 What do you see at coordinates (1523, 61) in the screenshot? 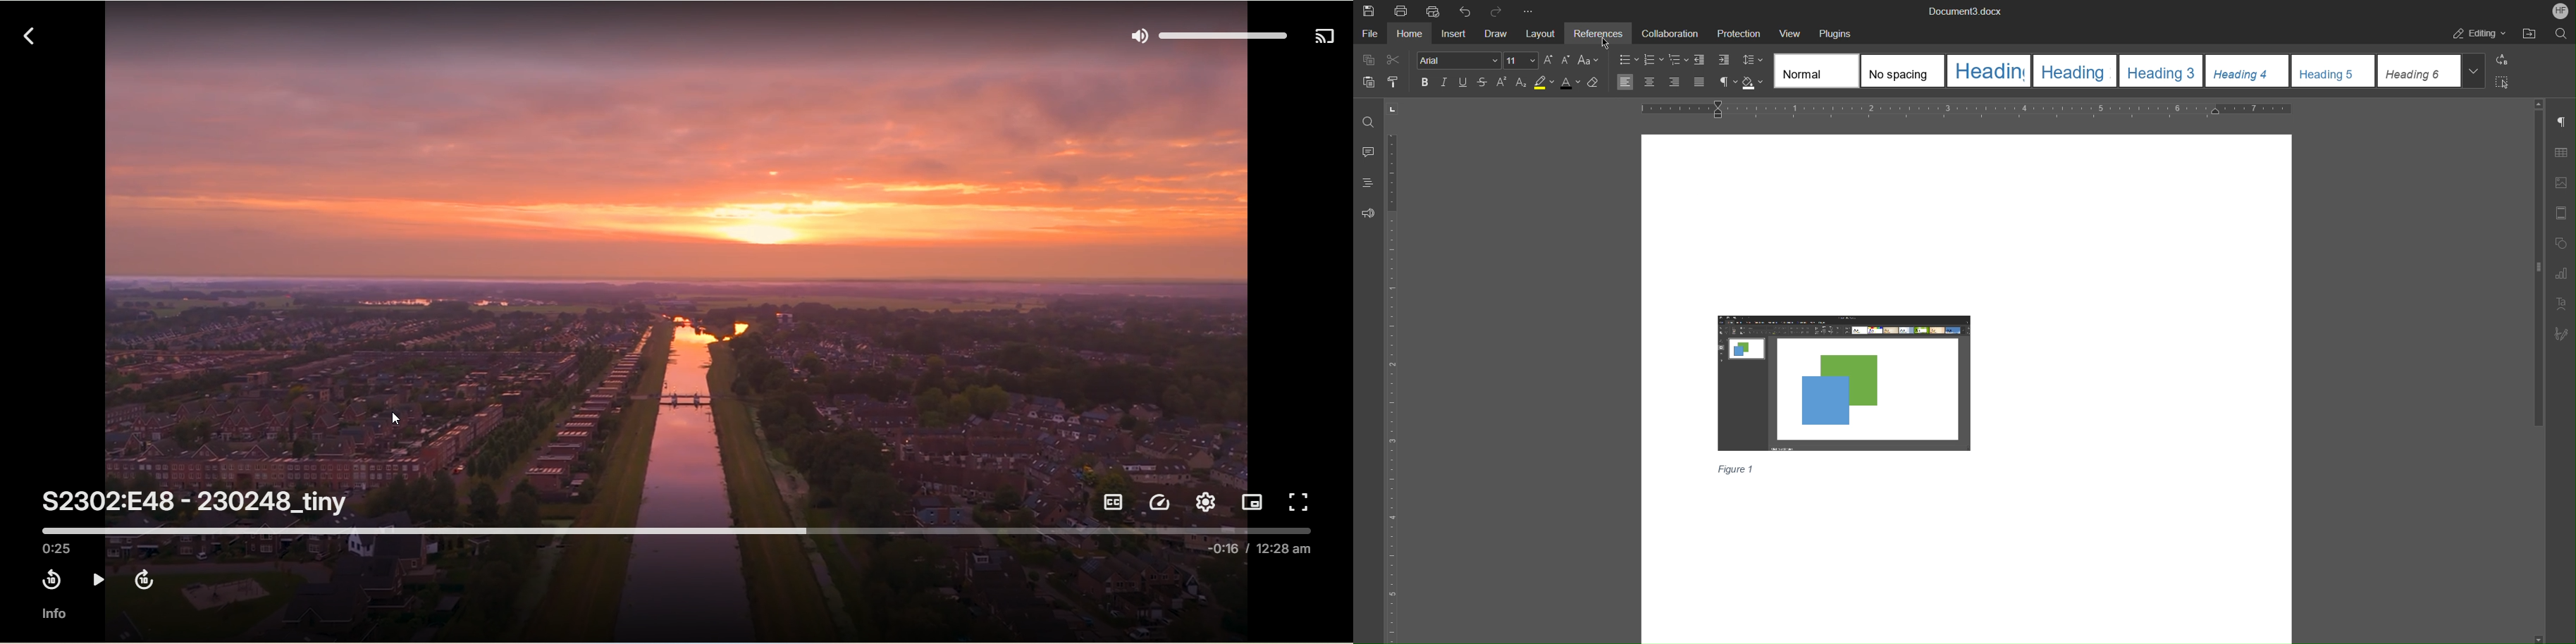
I see `Font size` at bounding box center [1523, 61].